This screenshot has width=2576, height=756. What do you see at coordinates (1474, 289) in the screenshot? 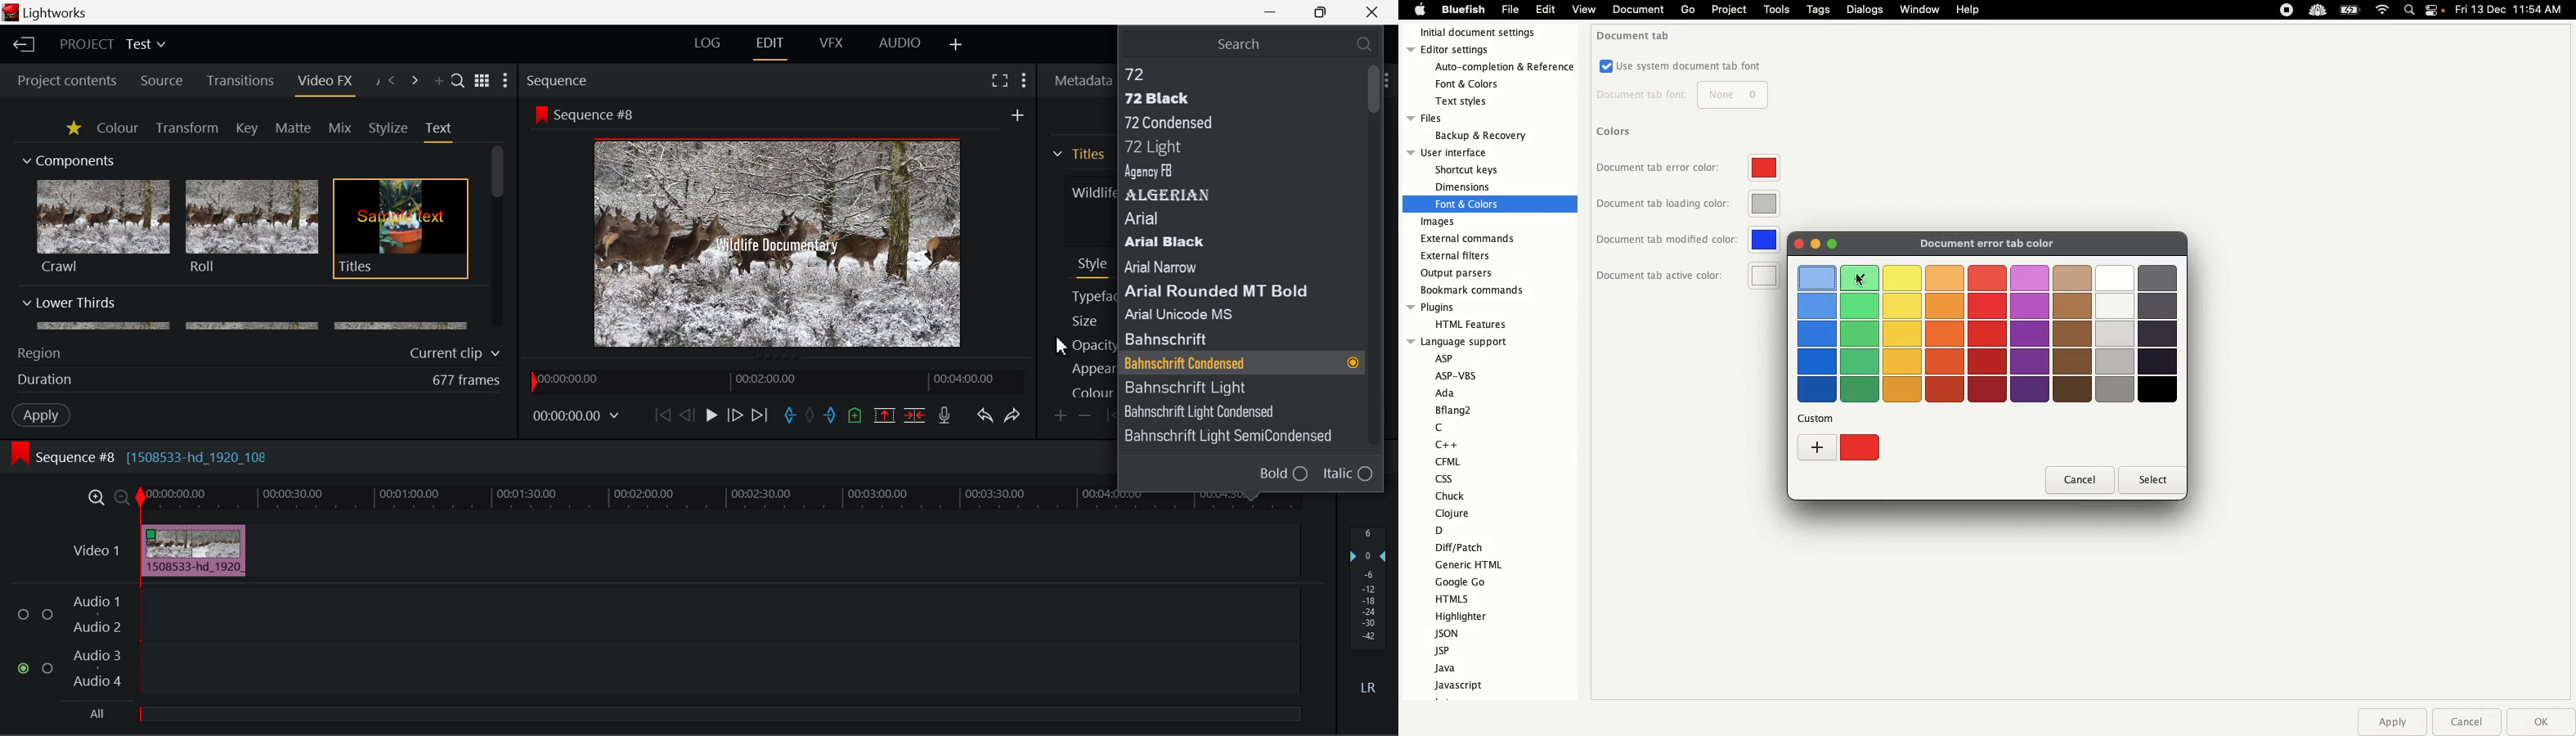
I see `Bookmark recommends` at bounding box center [1474, 289].